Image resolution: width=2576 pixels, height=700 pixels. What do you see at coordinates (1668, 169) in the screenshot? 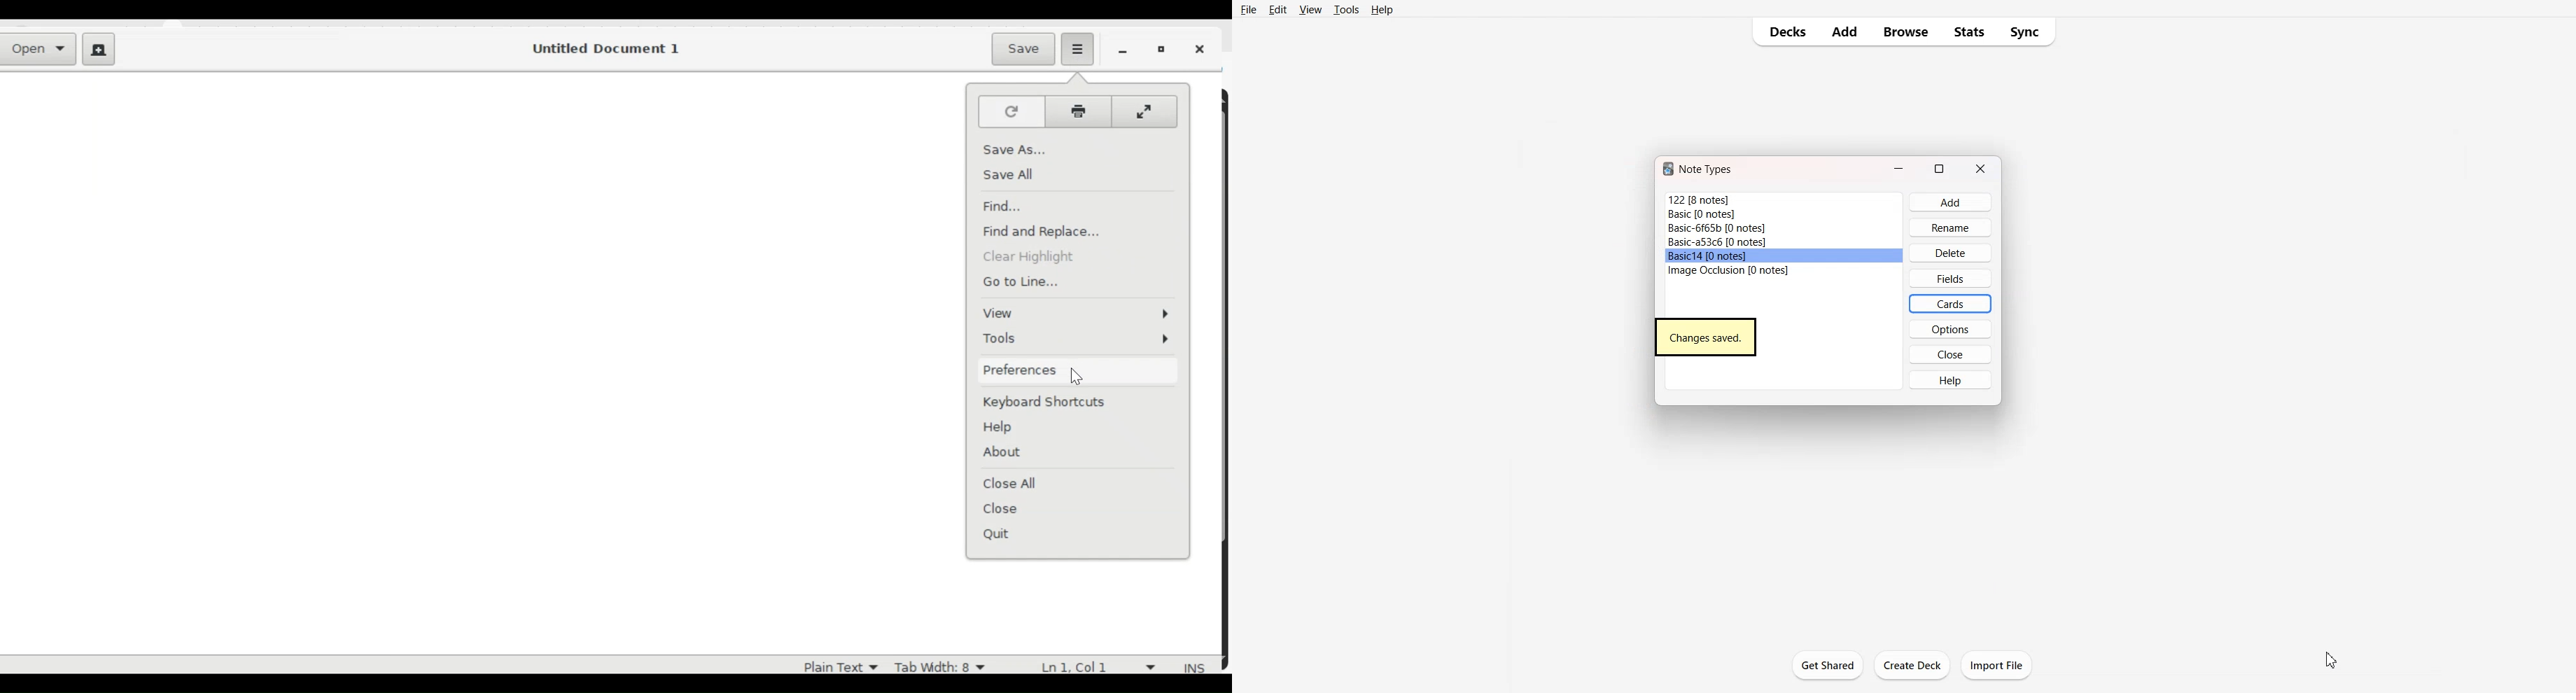
I see `Software logo` at bounding box center [1668, 169].